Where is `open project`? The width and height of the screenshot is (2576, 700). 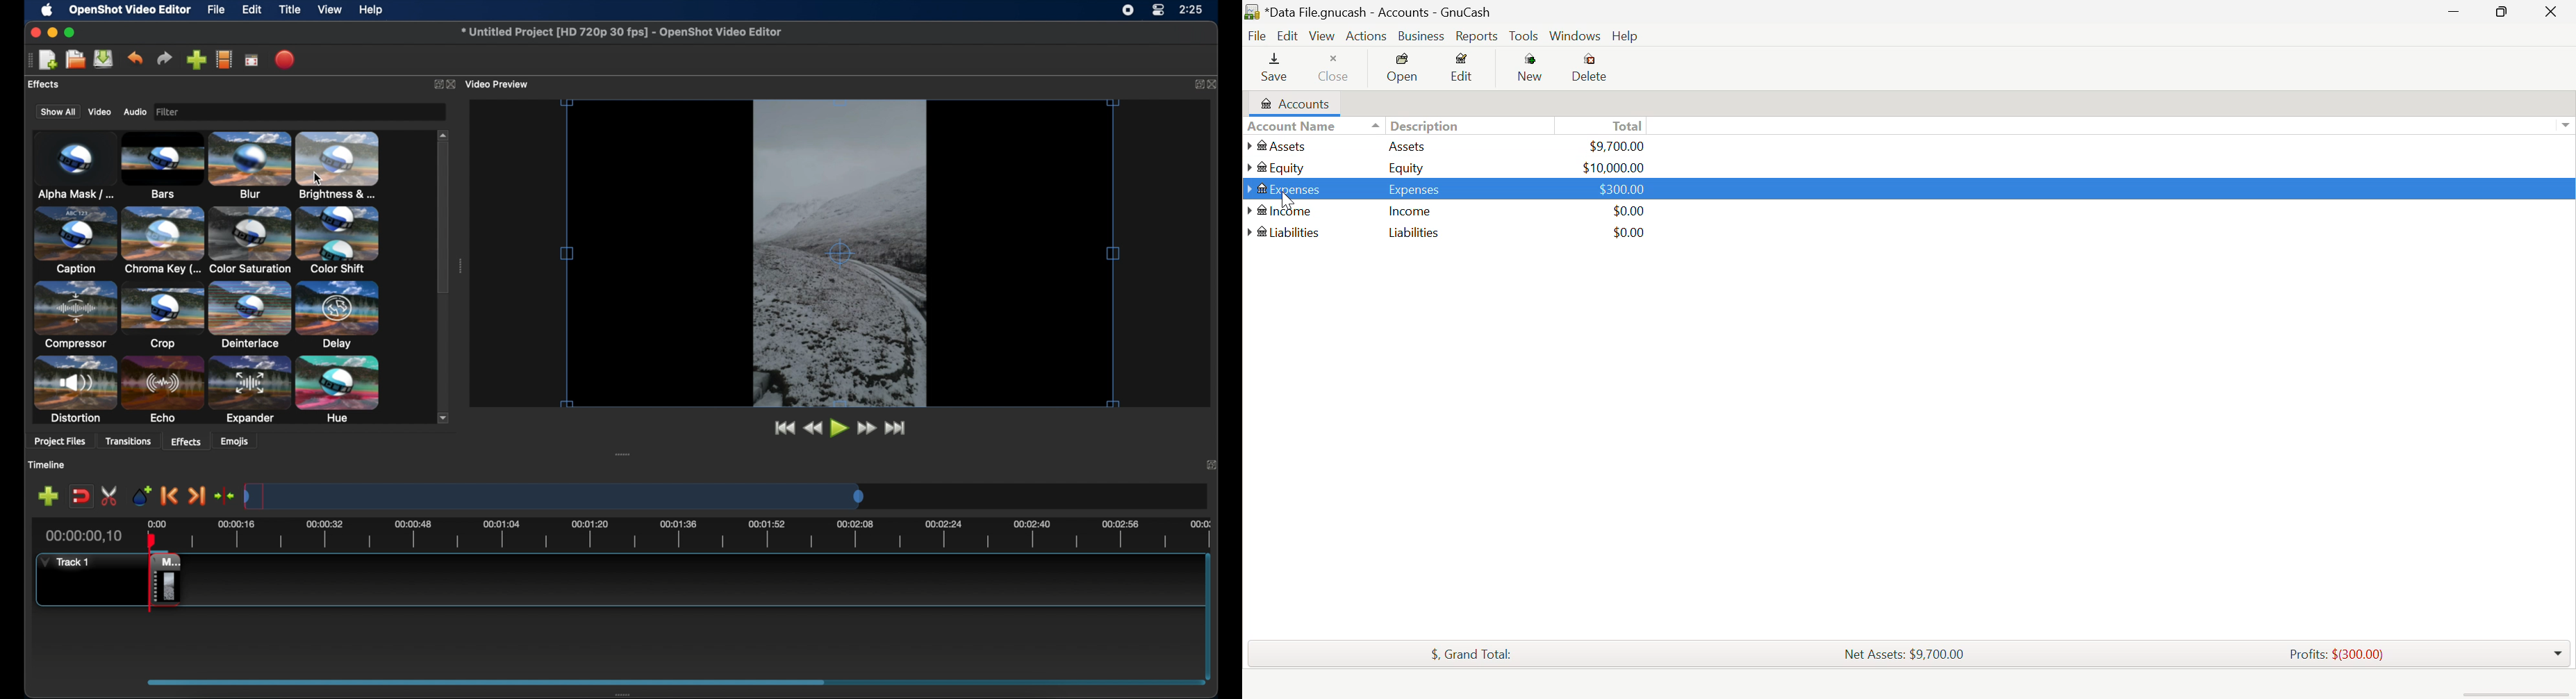 open project is located at coordinates (75, 60).